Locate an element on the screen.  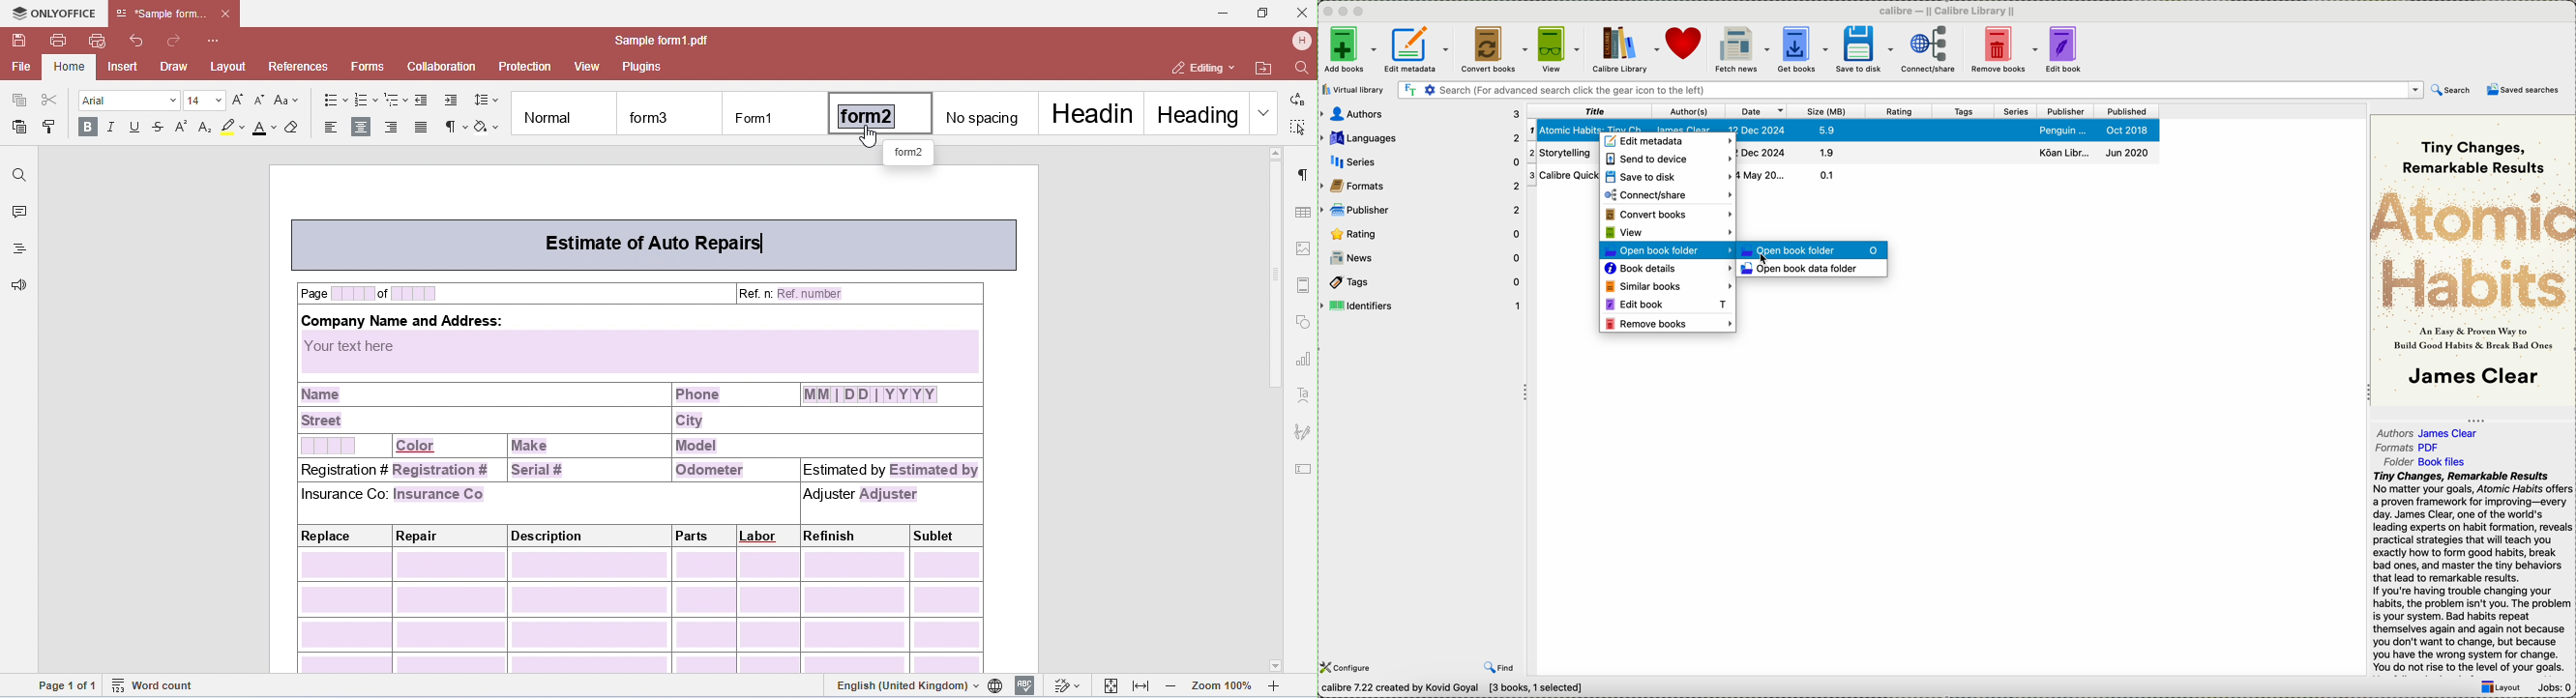
search bar is located at coordinates (1909, 90).